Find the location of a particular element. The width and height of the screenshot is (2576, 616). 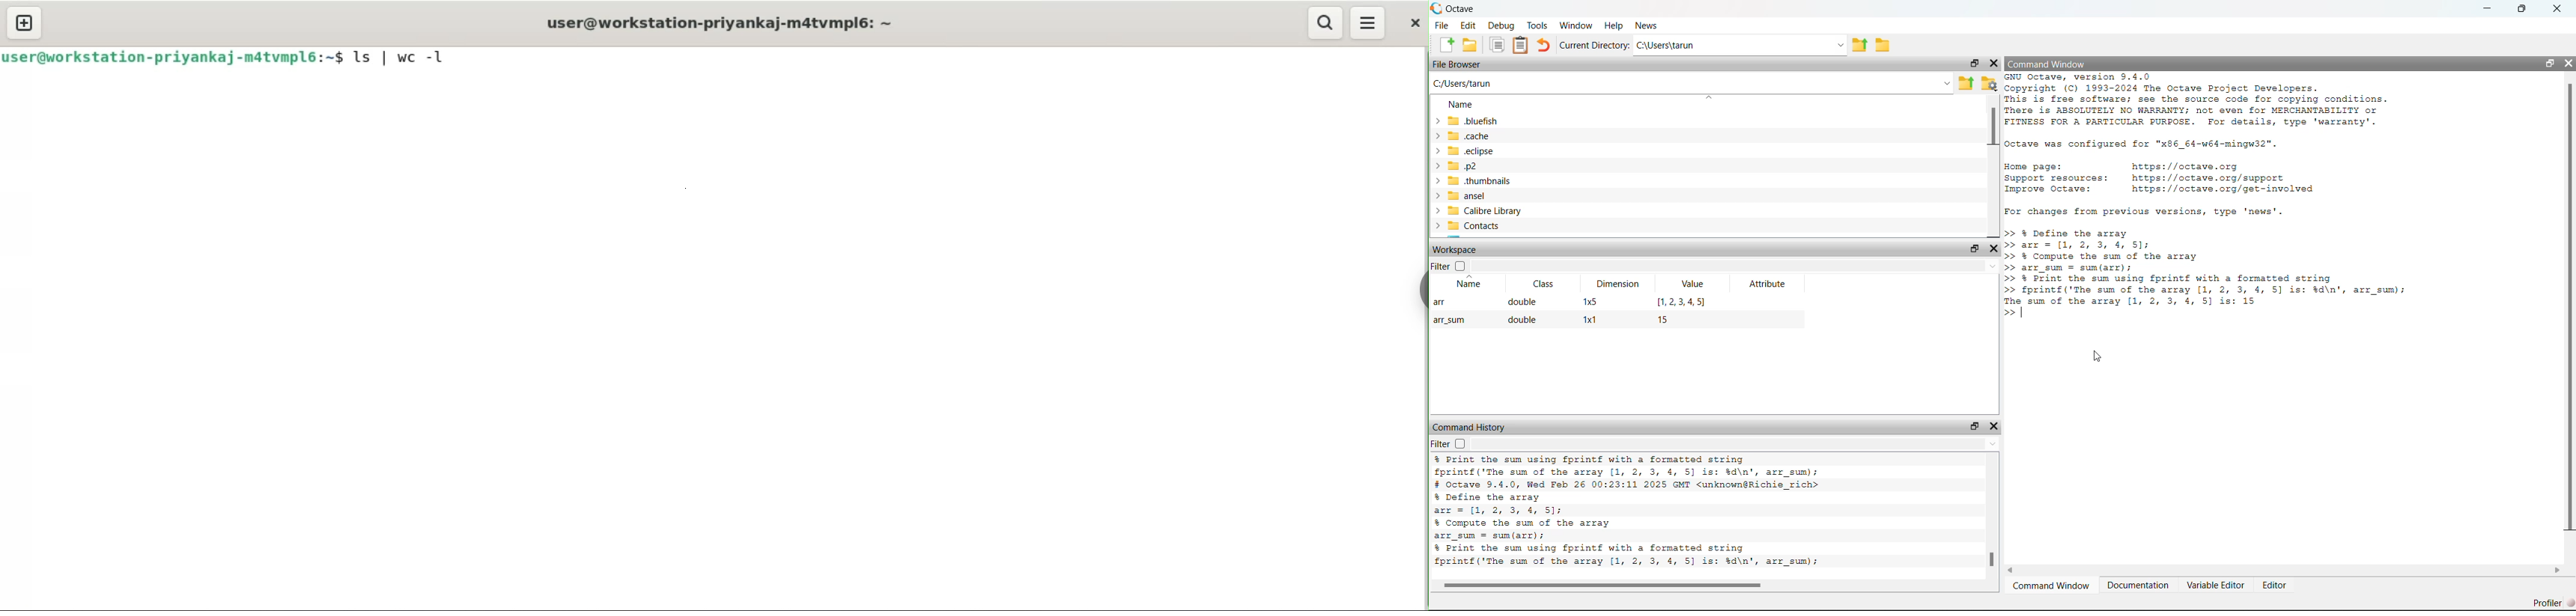

eclipse is located at coordinates (1467, 152).